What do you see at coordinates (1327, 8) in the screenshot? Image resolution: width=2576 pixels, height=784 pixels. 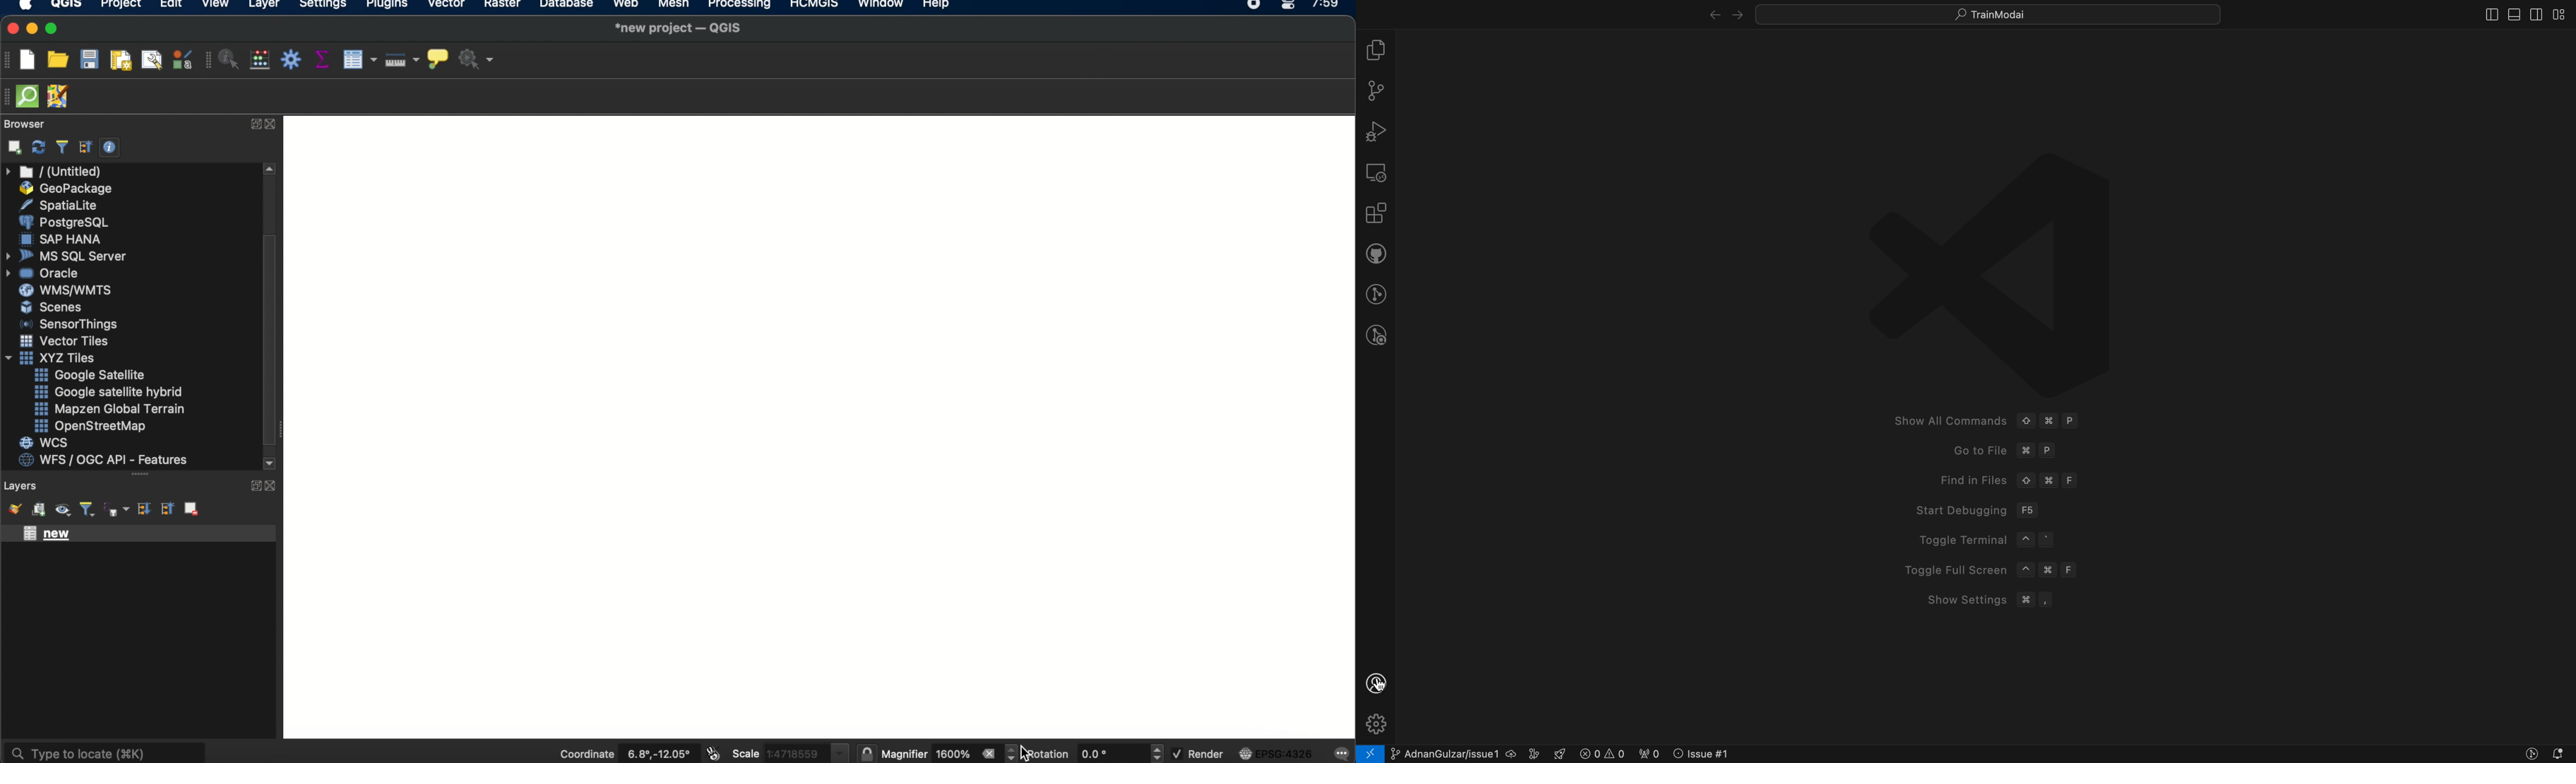 I see `time` at bounding box center [1327, 8].